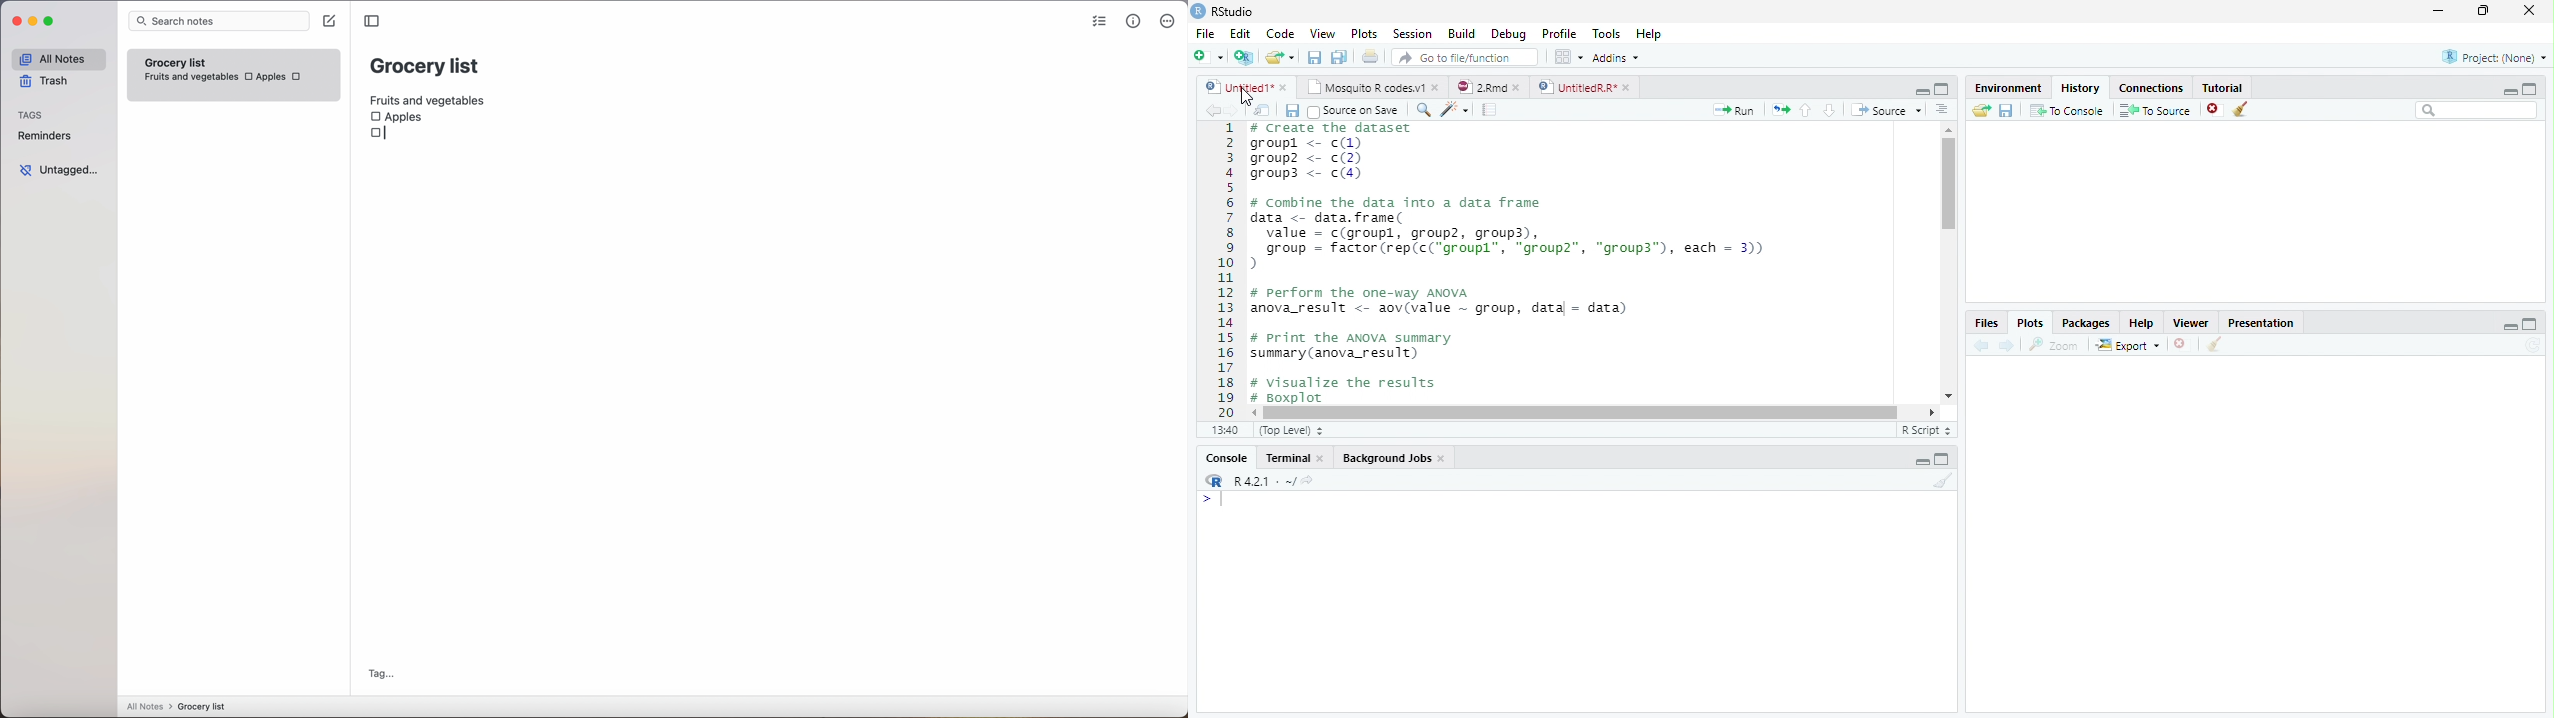  What do you see at coordinates (2129, 345) in the screenshot?
I see `Export` at bounding box center [2129, 345].